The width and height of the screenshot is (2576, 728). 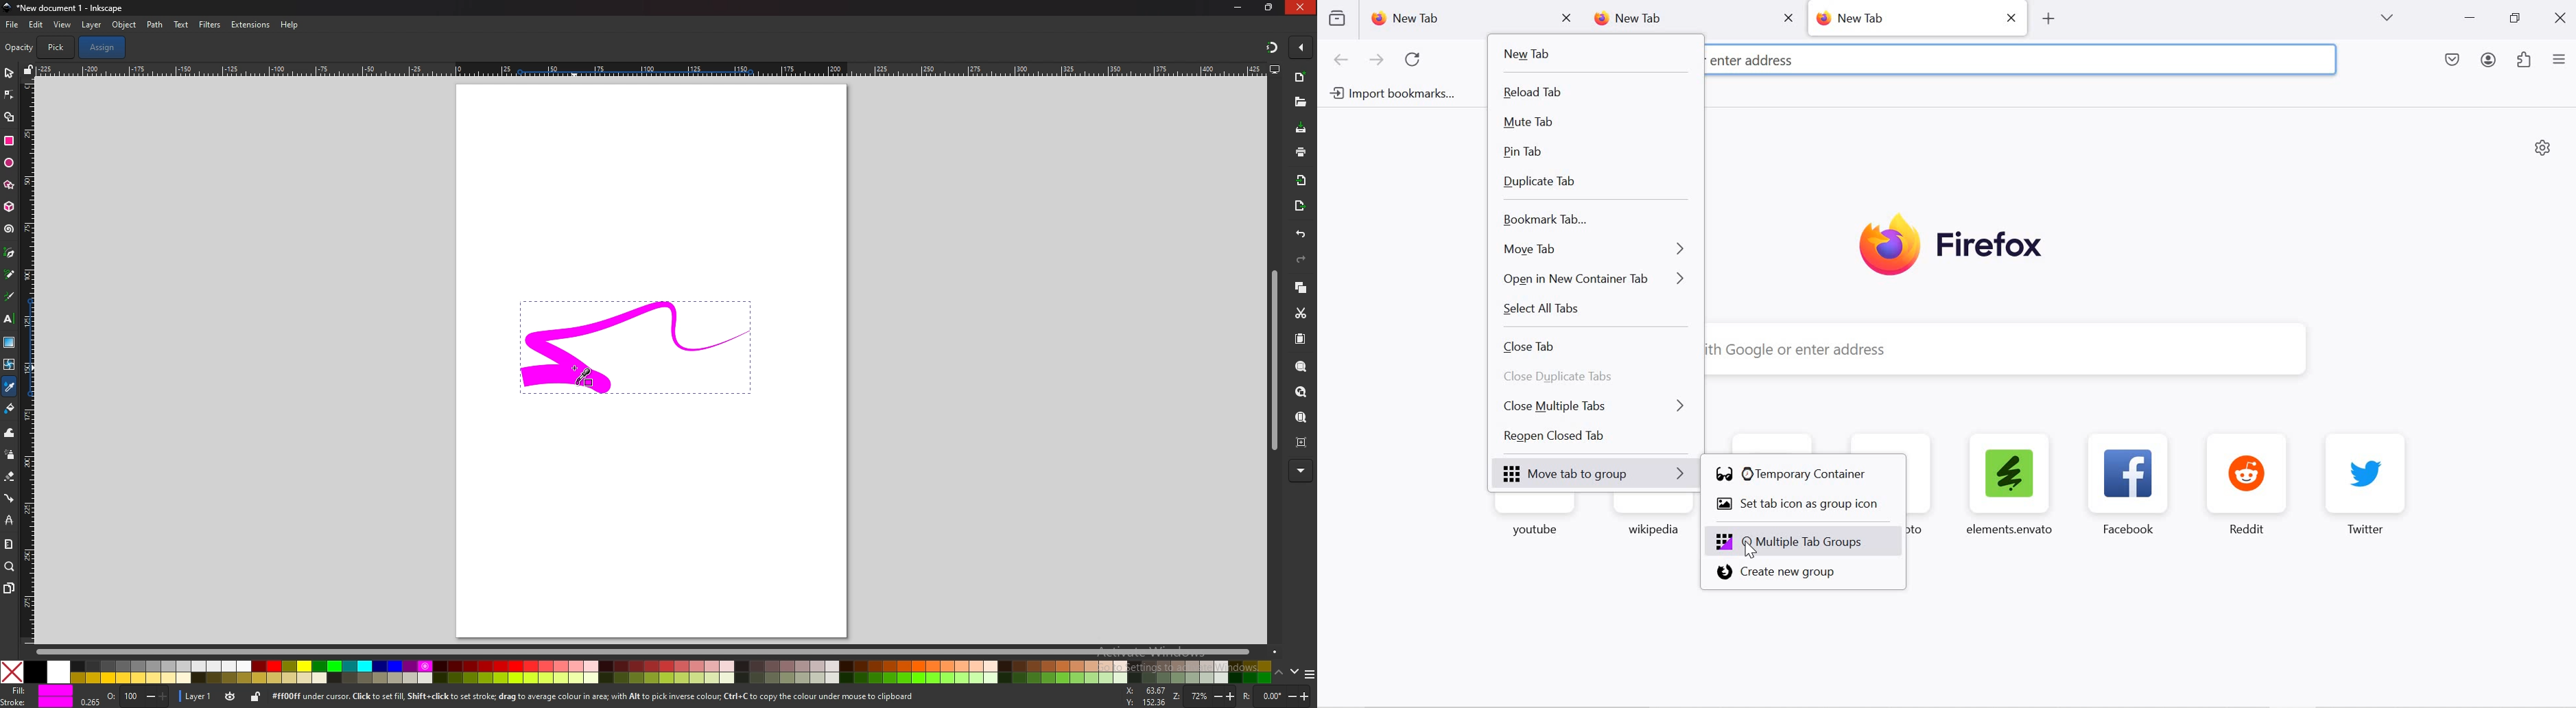 I want to click on y Search with Google or enter address, so click(x=1996, y=350).